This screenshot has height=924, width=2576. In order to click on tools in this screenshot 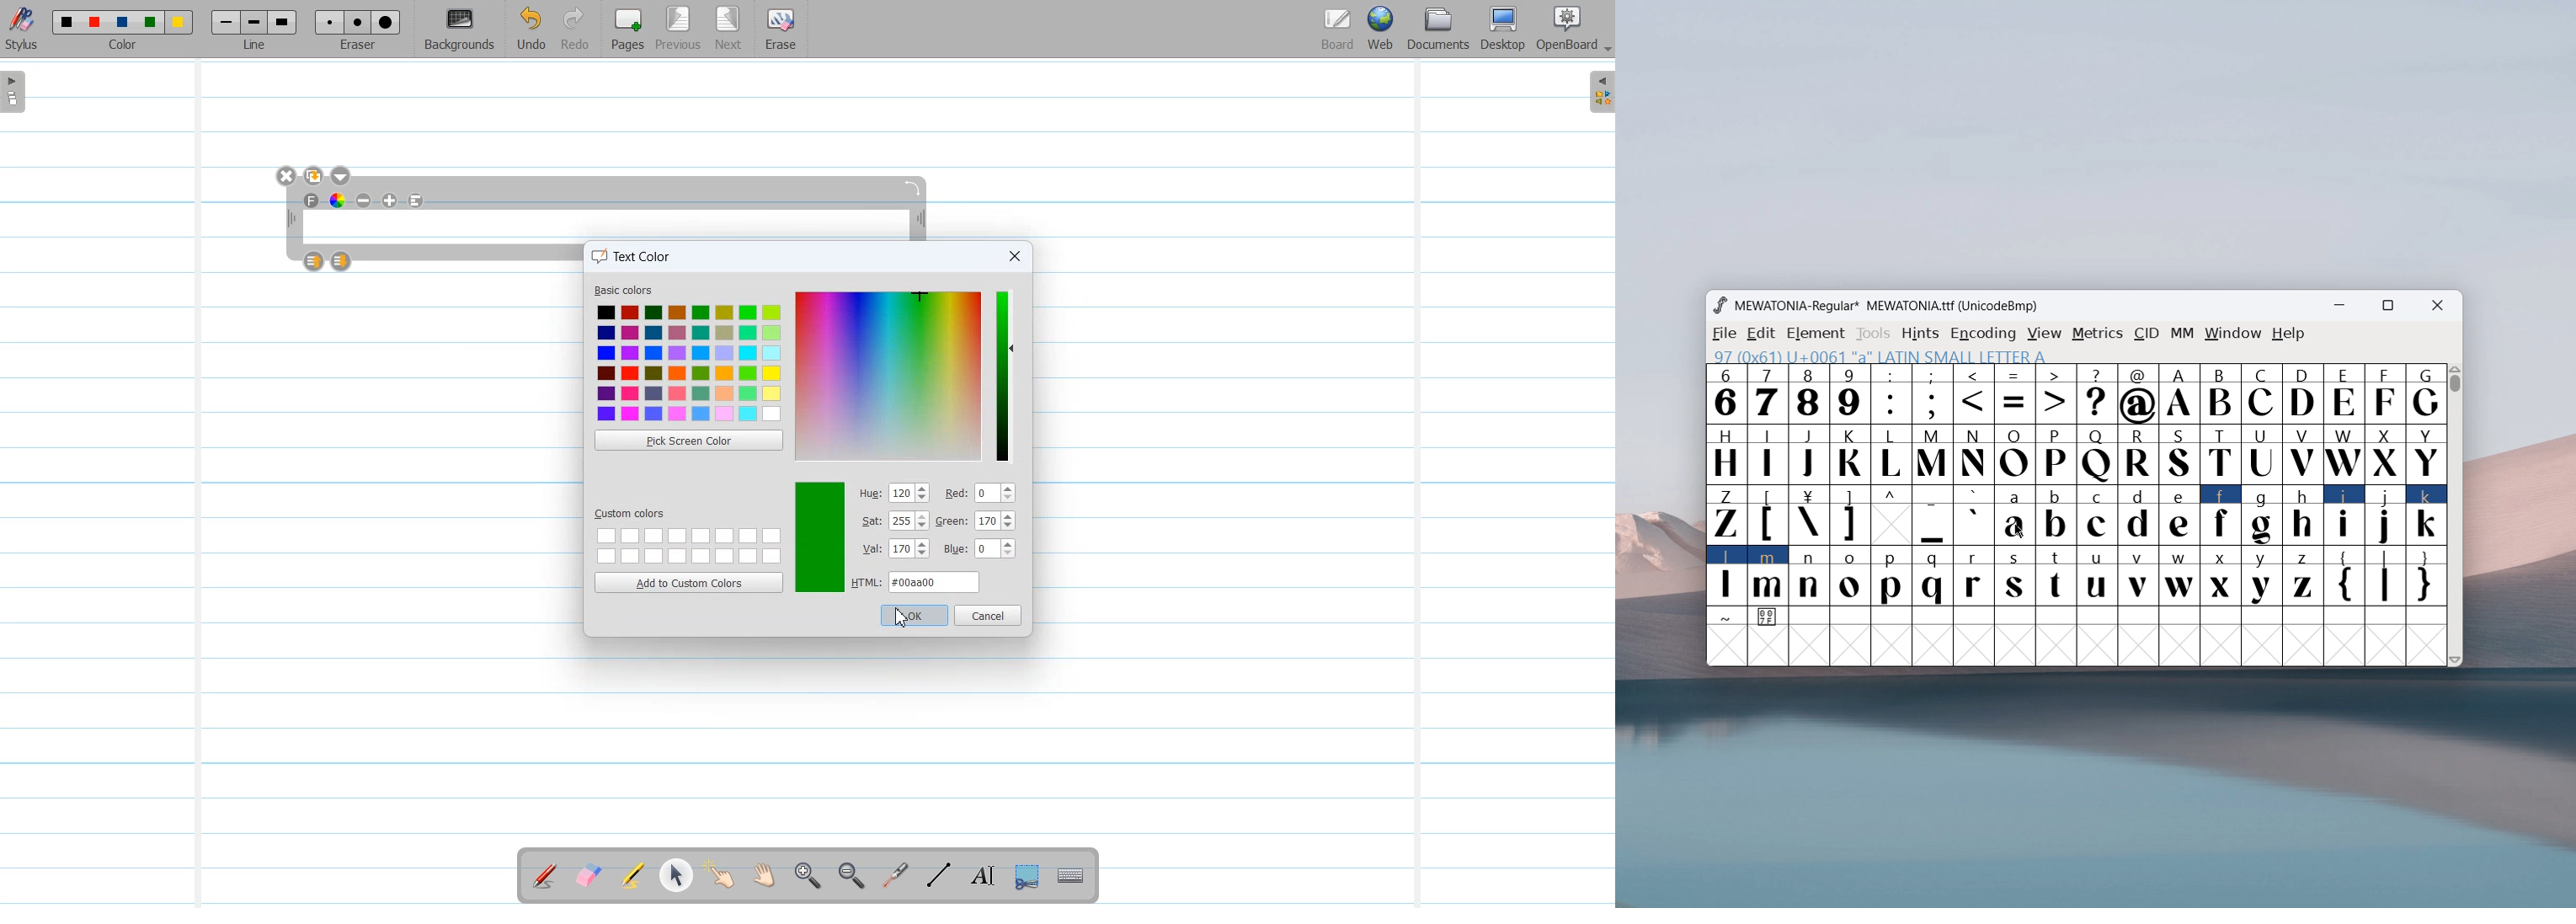, I will do `click(1874, 334)`.